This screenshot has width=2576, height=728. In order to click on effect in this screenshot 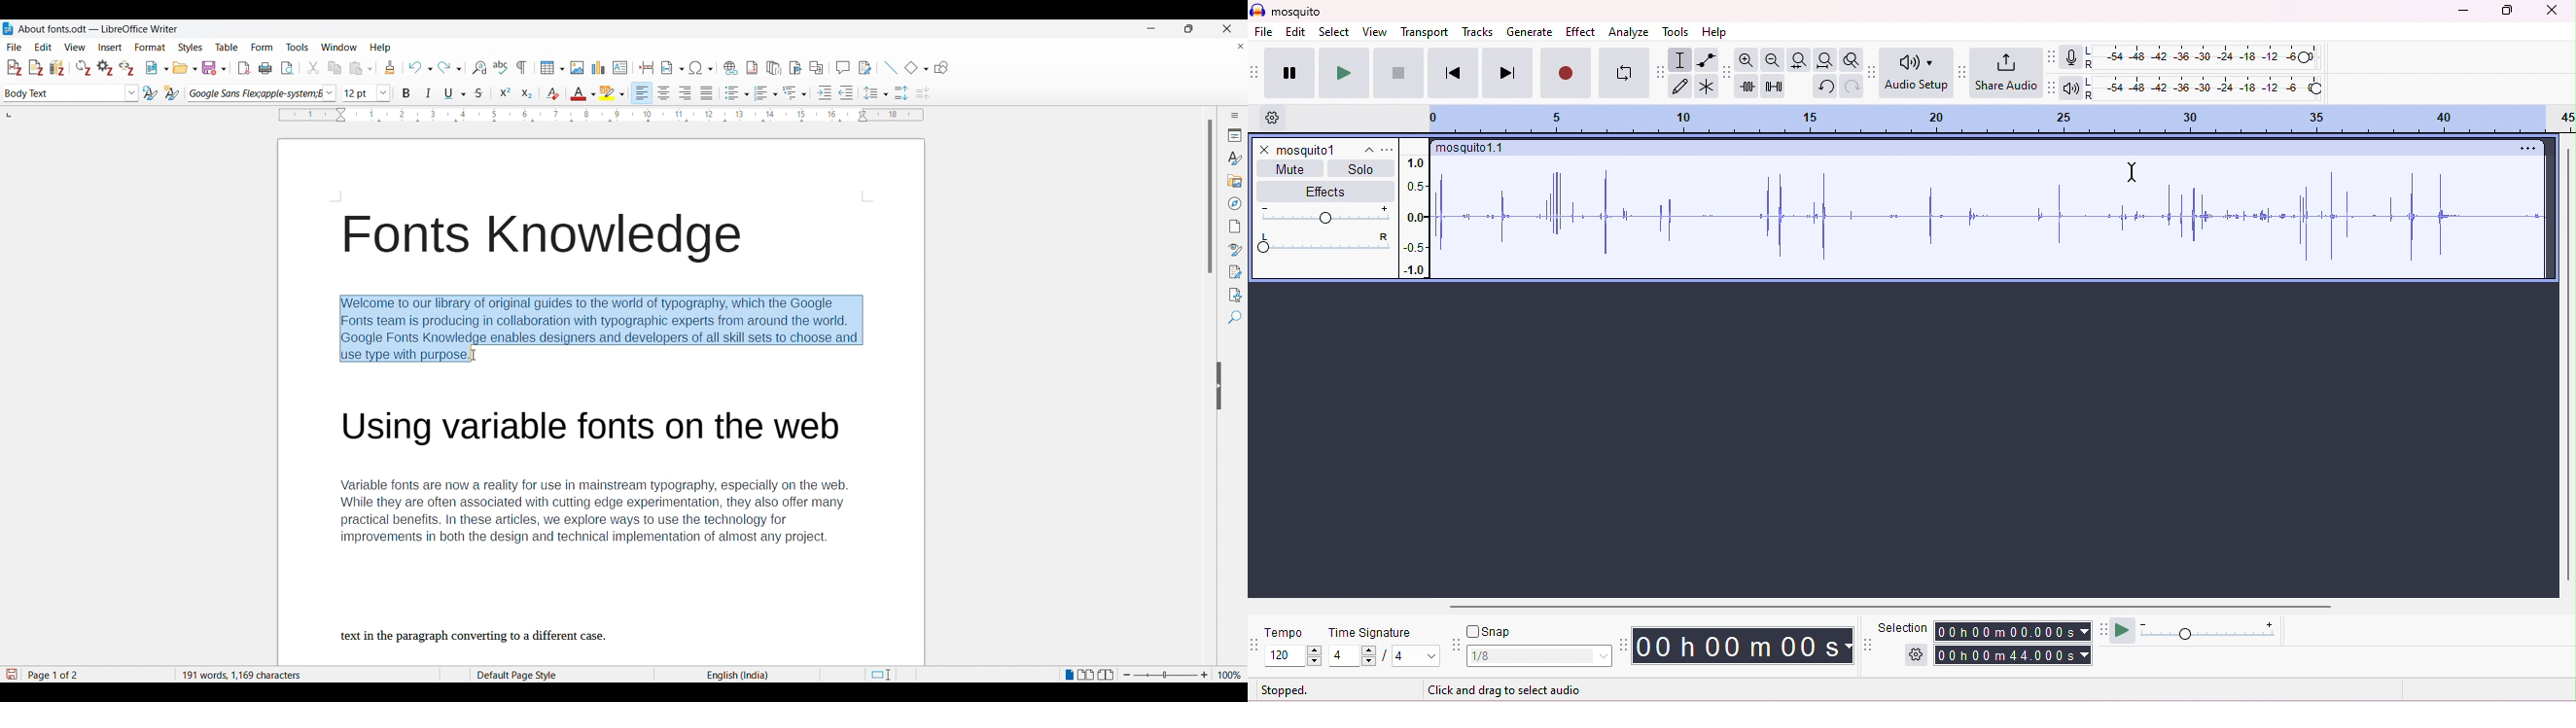, I will do `click(1581, 32)`.